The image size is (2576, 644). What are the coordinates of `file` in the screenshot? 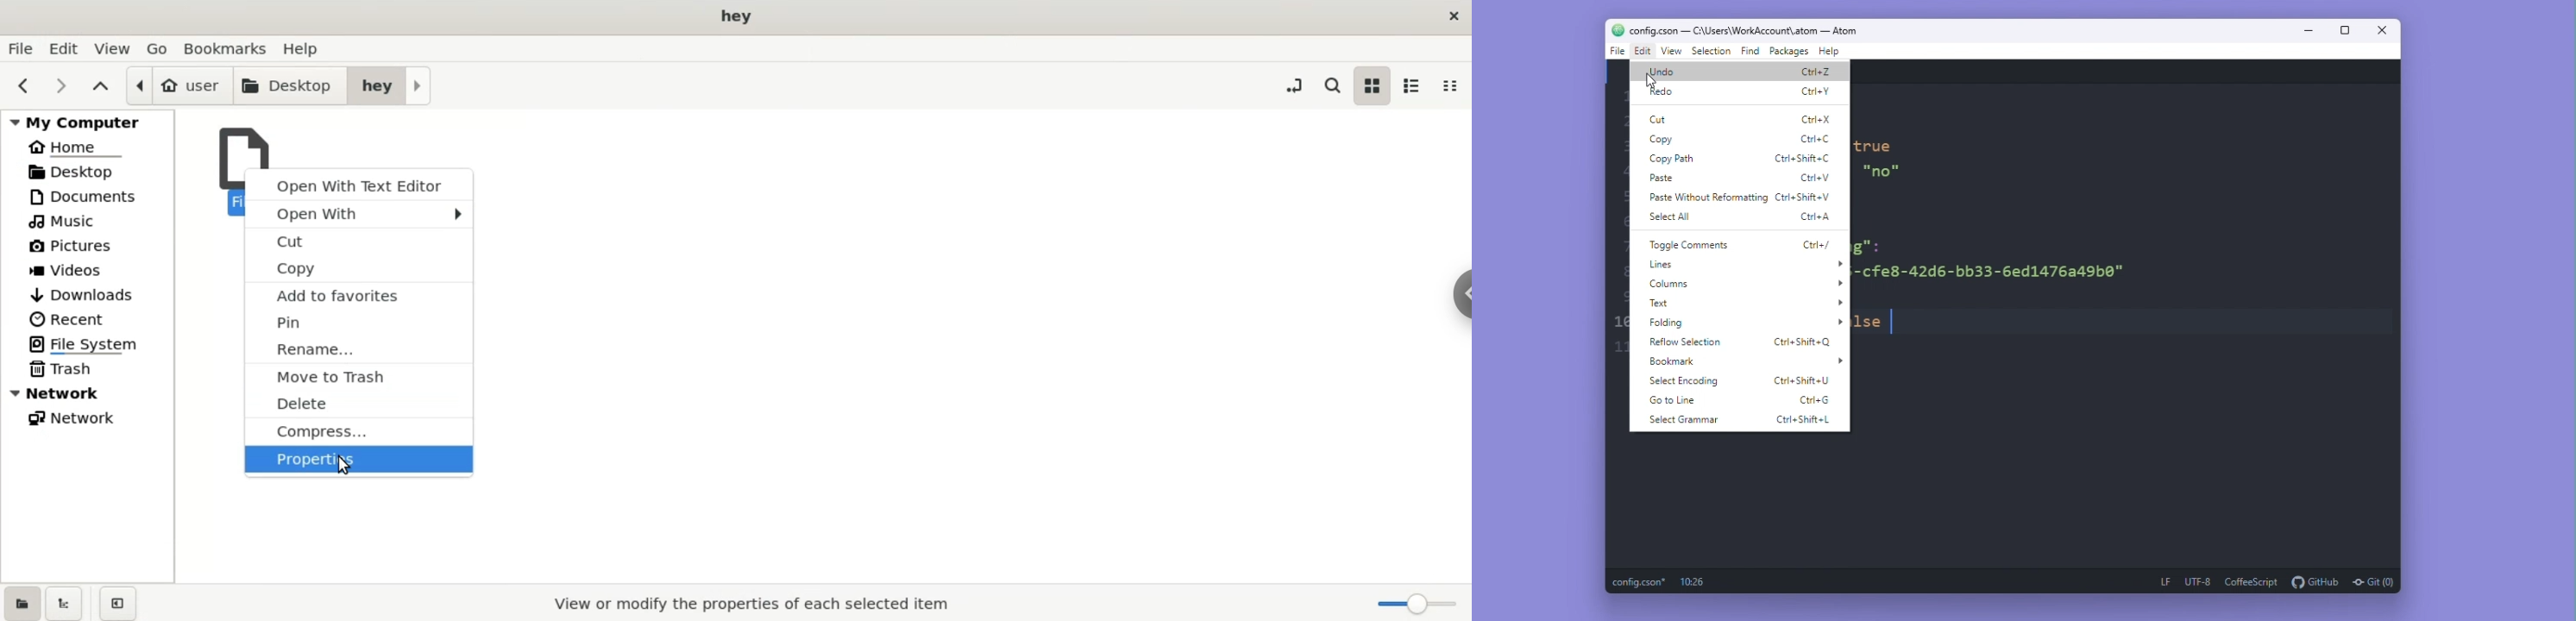 It's located at (1616, 53).